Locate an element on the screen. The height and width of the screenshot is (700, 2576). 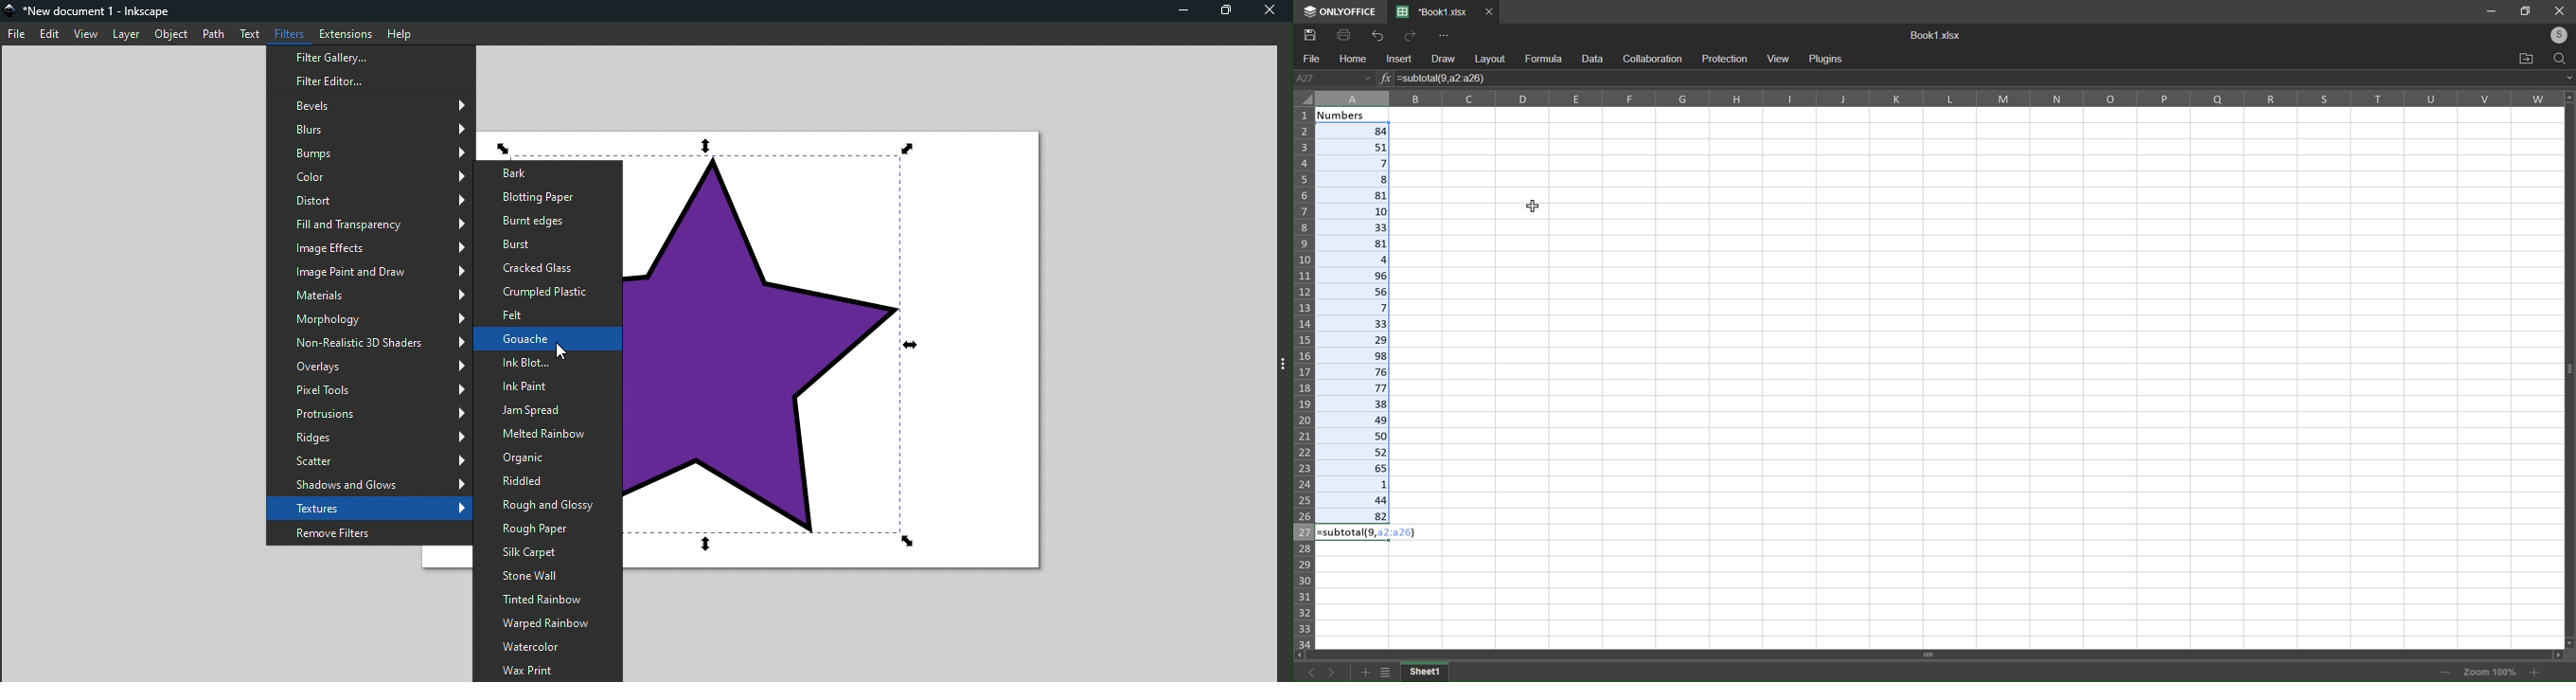
Rough paper is located at coordinates (547, 530).